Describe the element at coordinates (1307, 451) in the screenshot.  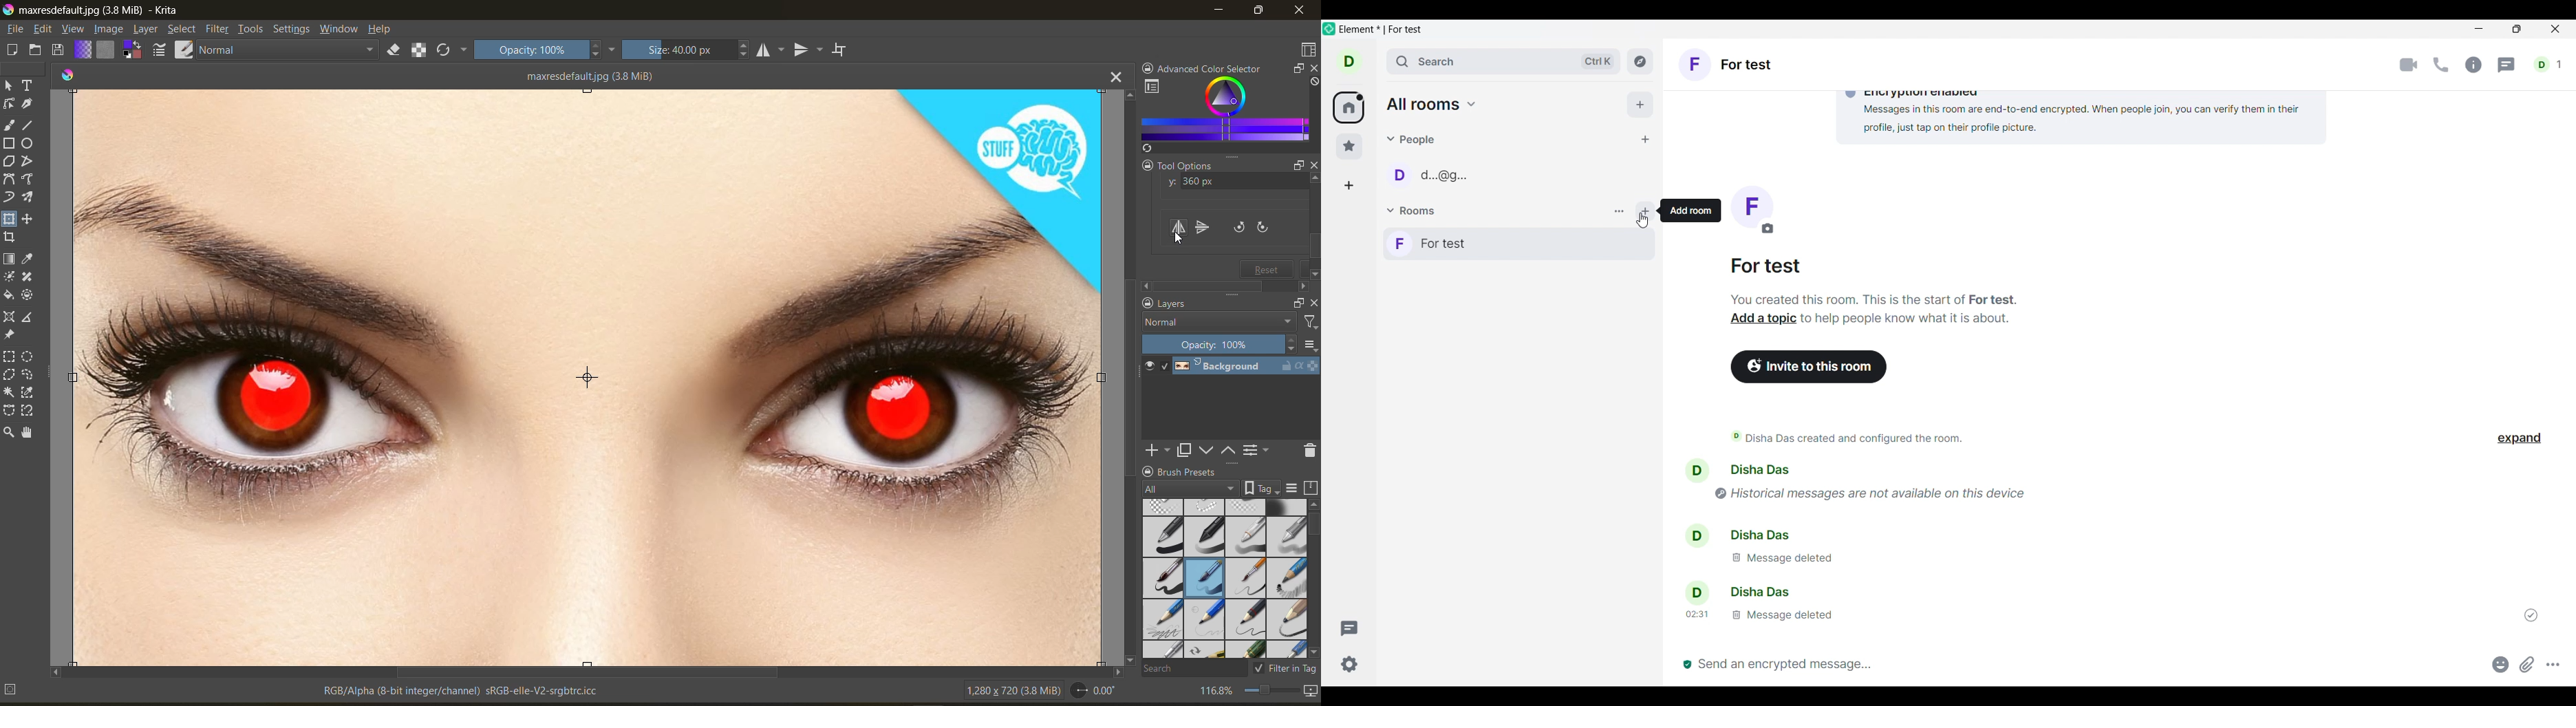
I see `delete the layer` at that location.